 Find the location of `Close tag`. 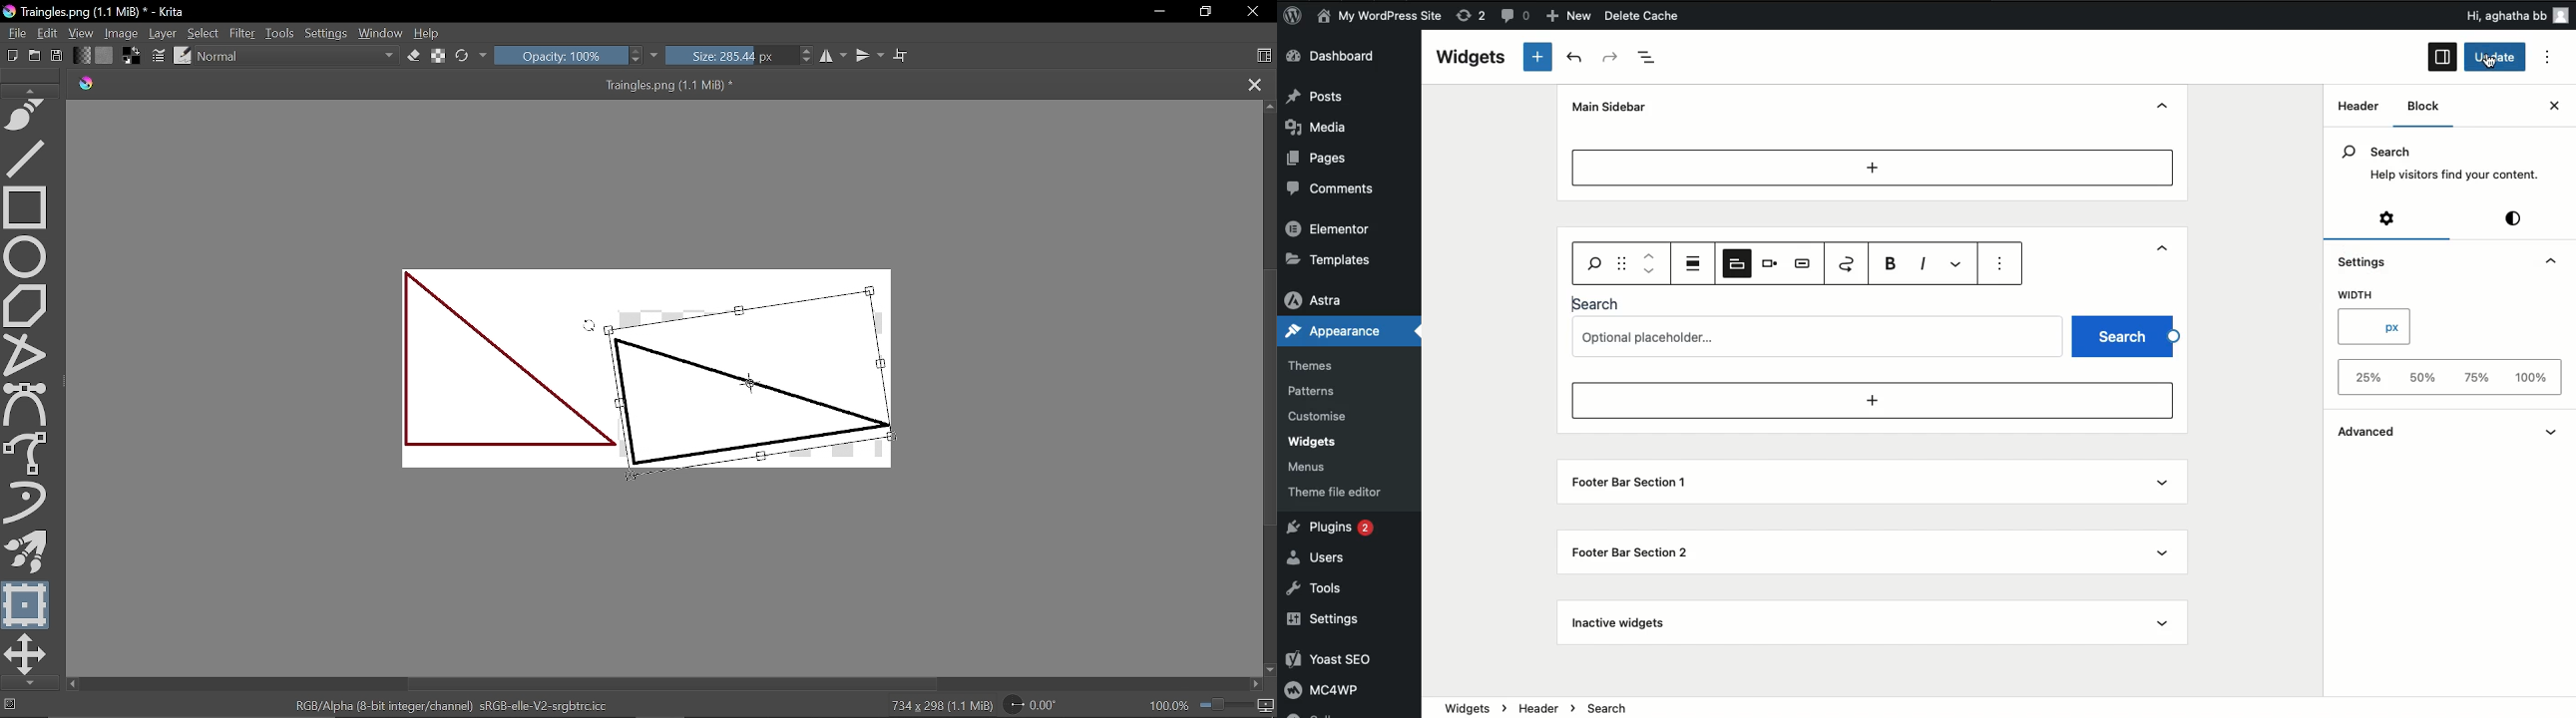

Close tag is located at coordinates (1256, 85).